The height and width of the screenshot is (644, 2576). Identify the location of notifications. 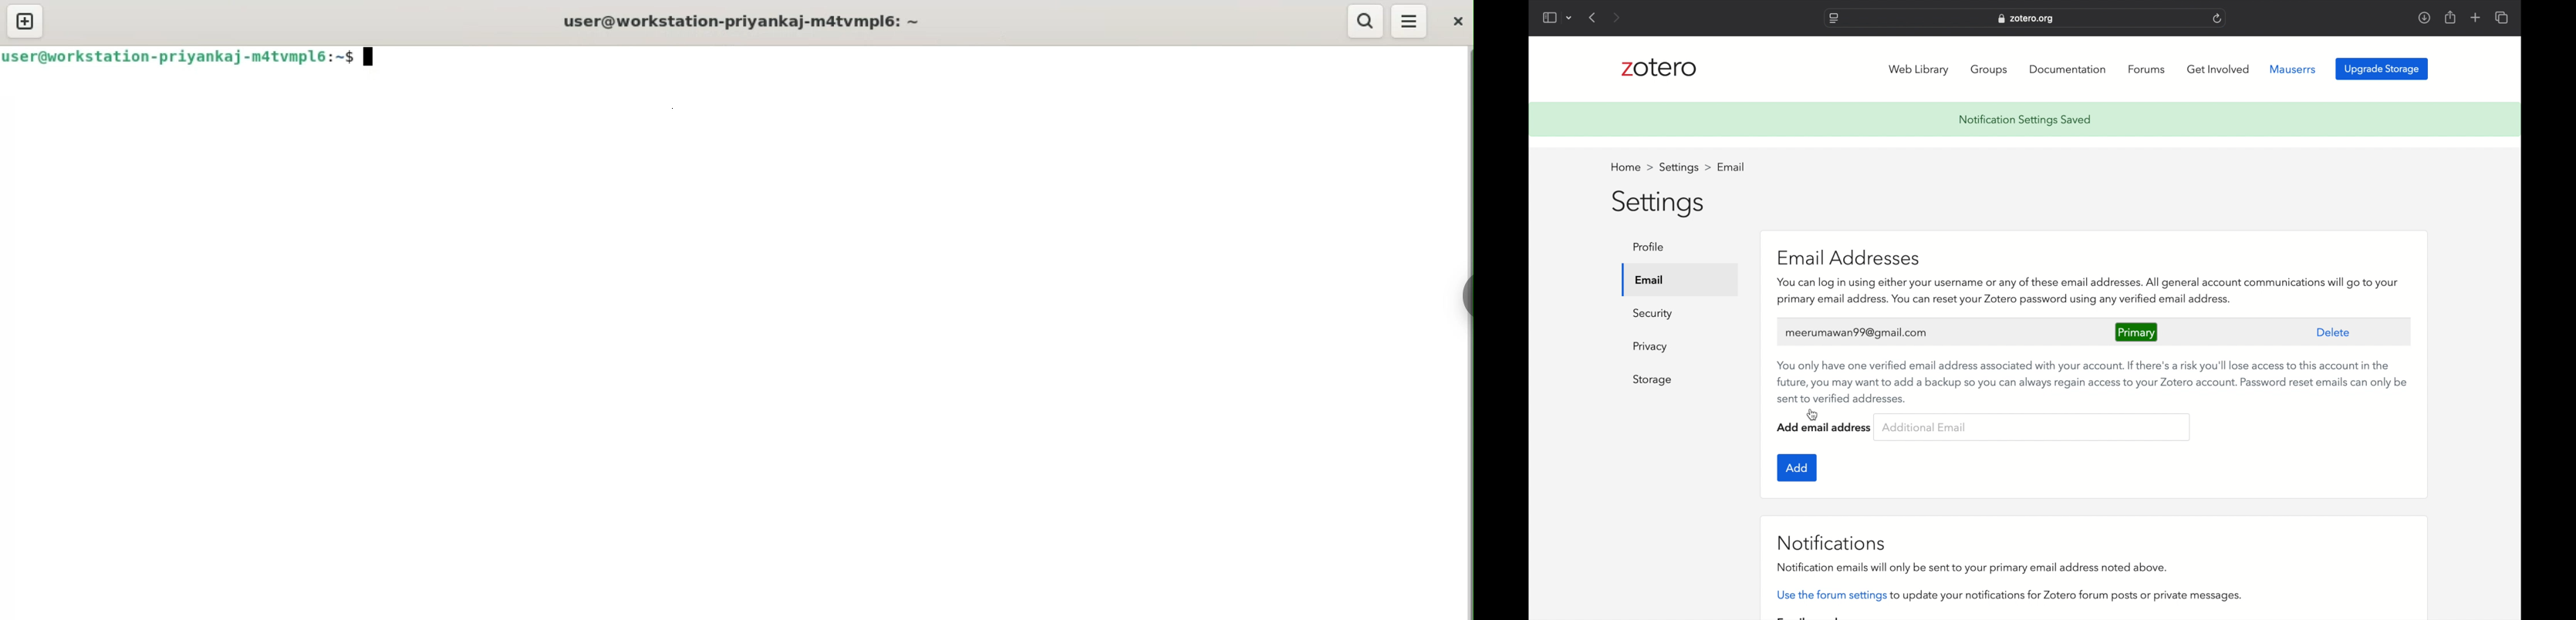
(1832, 543).